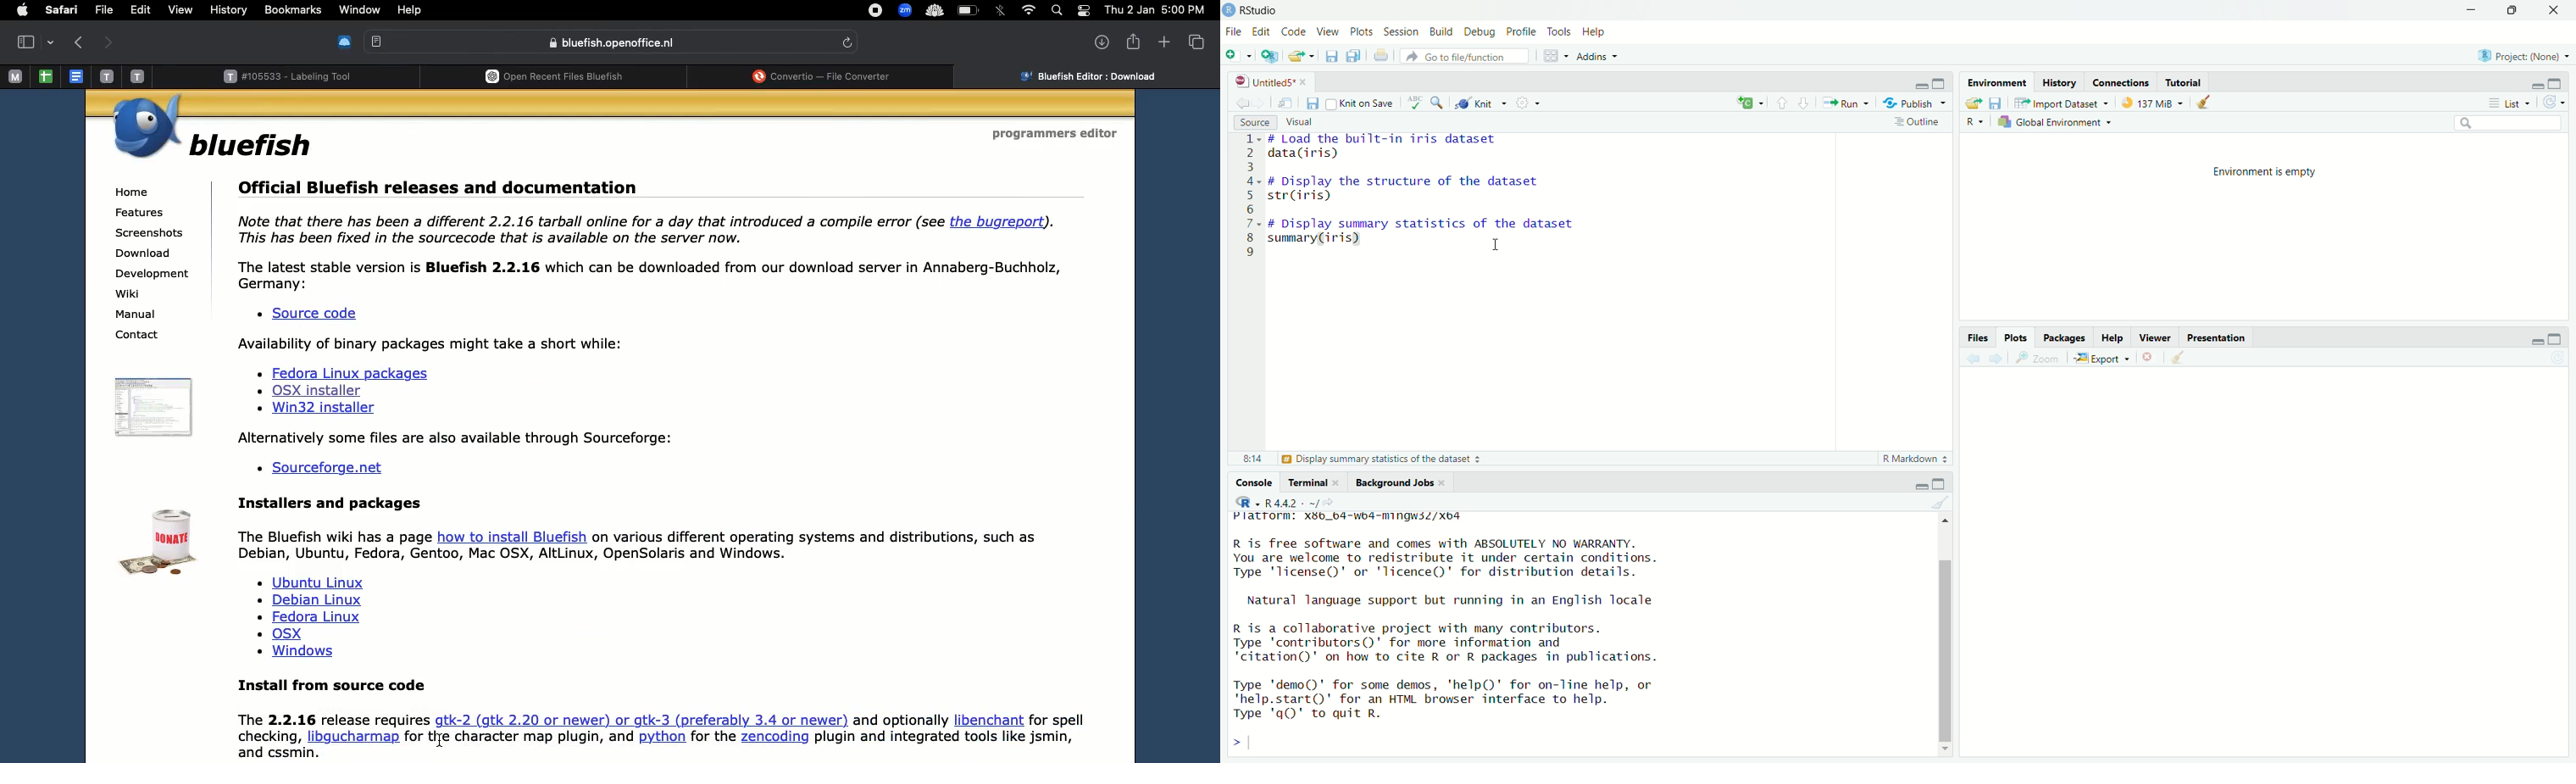 The image size is (2576, 784). I want to click on Import Dataset, so click(2061, 102).